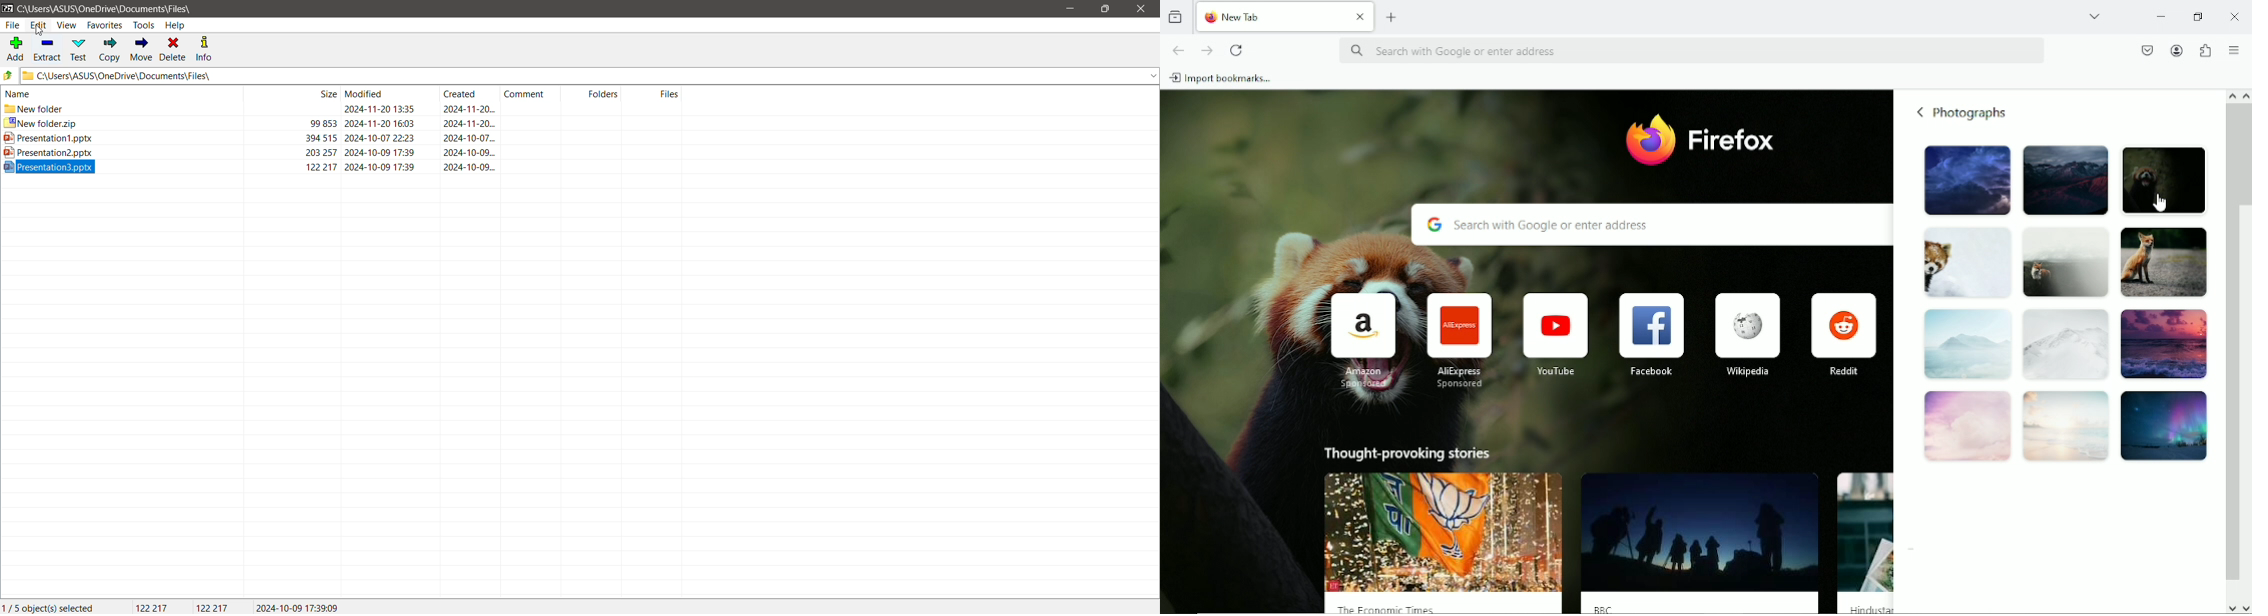 The height and width of the screenshot is (616, 2268). What do you see at coordinates (210, 49) in the screenshot?
I see `Info` at bounding box center [210, 49].